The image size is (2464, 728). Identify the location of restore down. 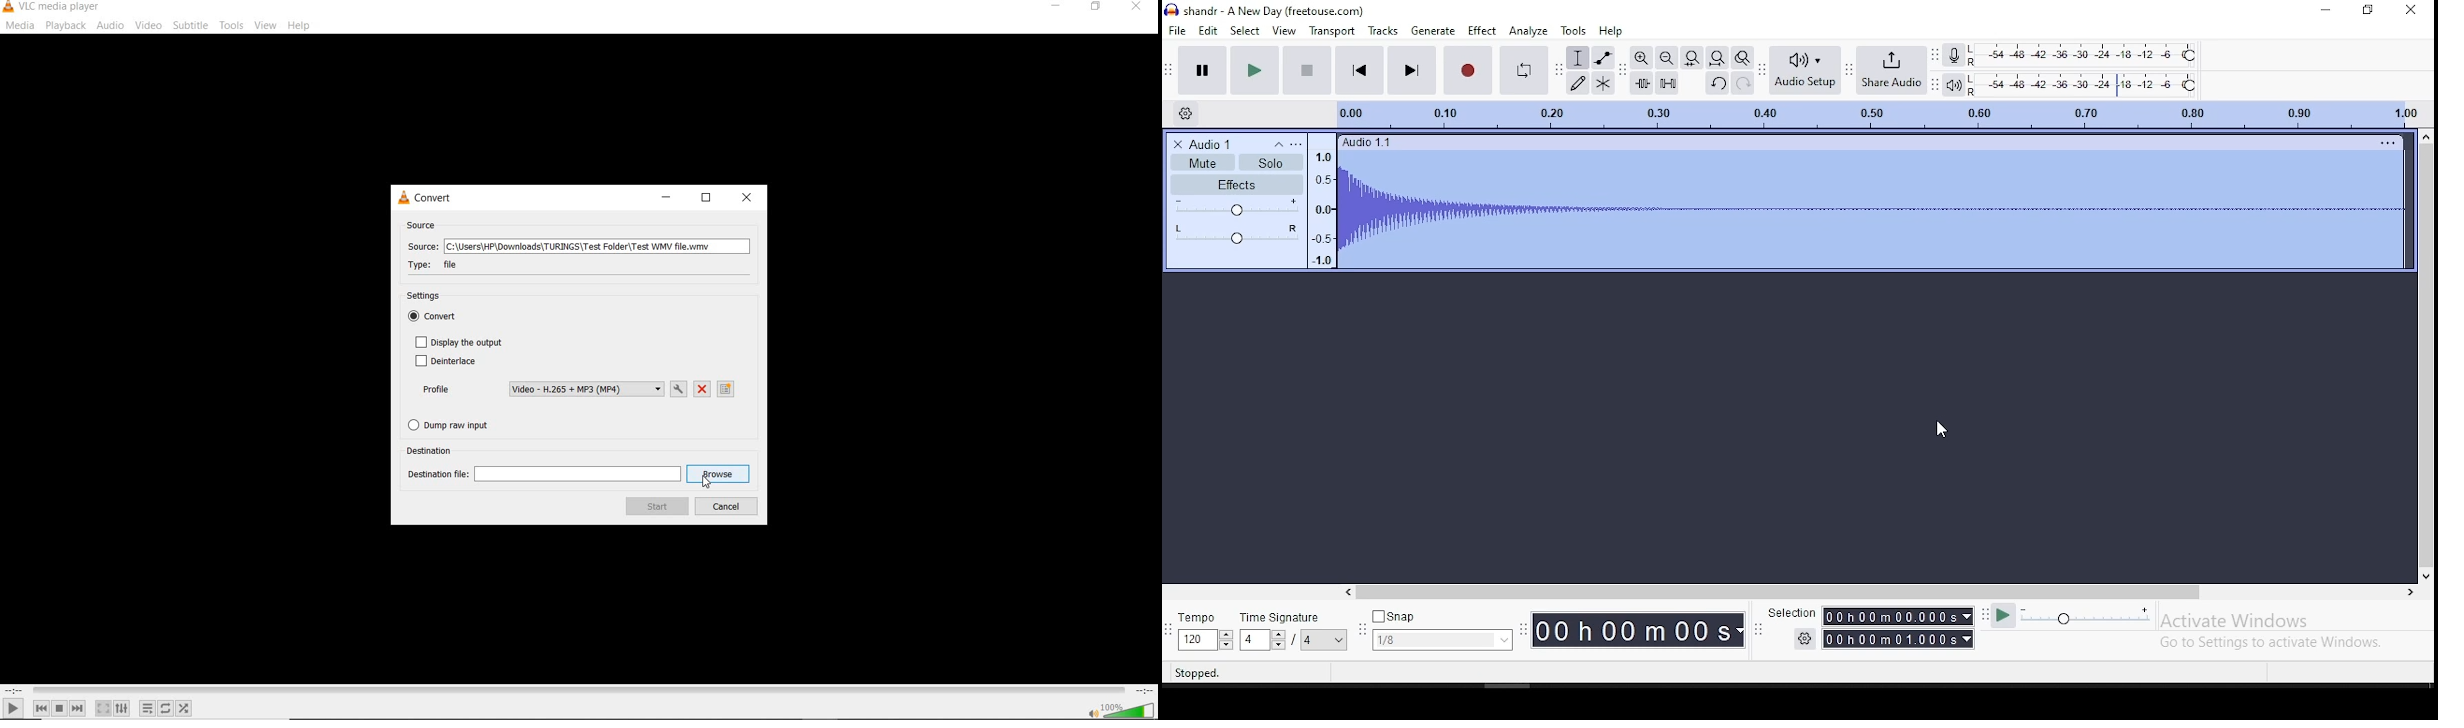
(1099, 7).